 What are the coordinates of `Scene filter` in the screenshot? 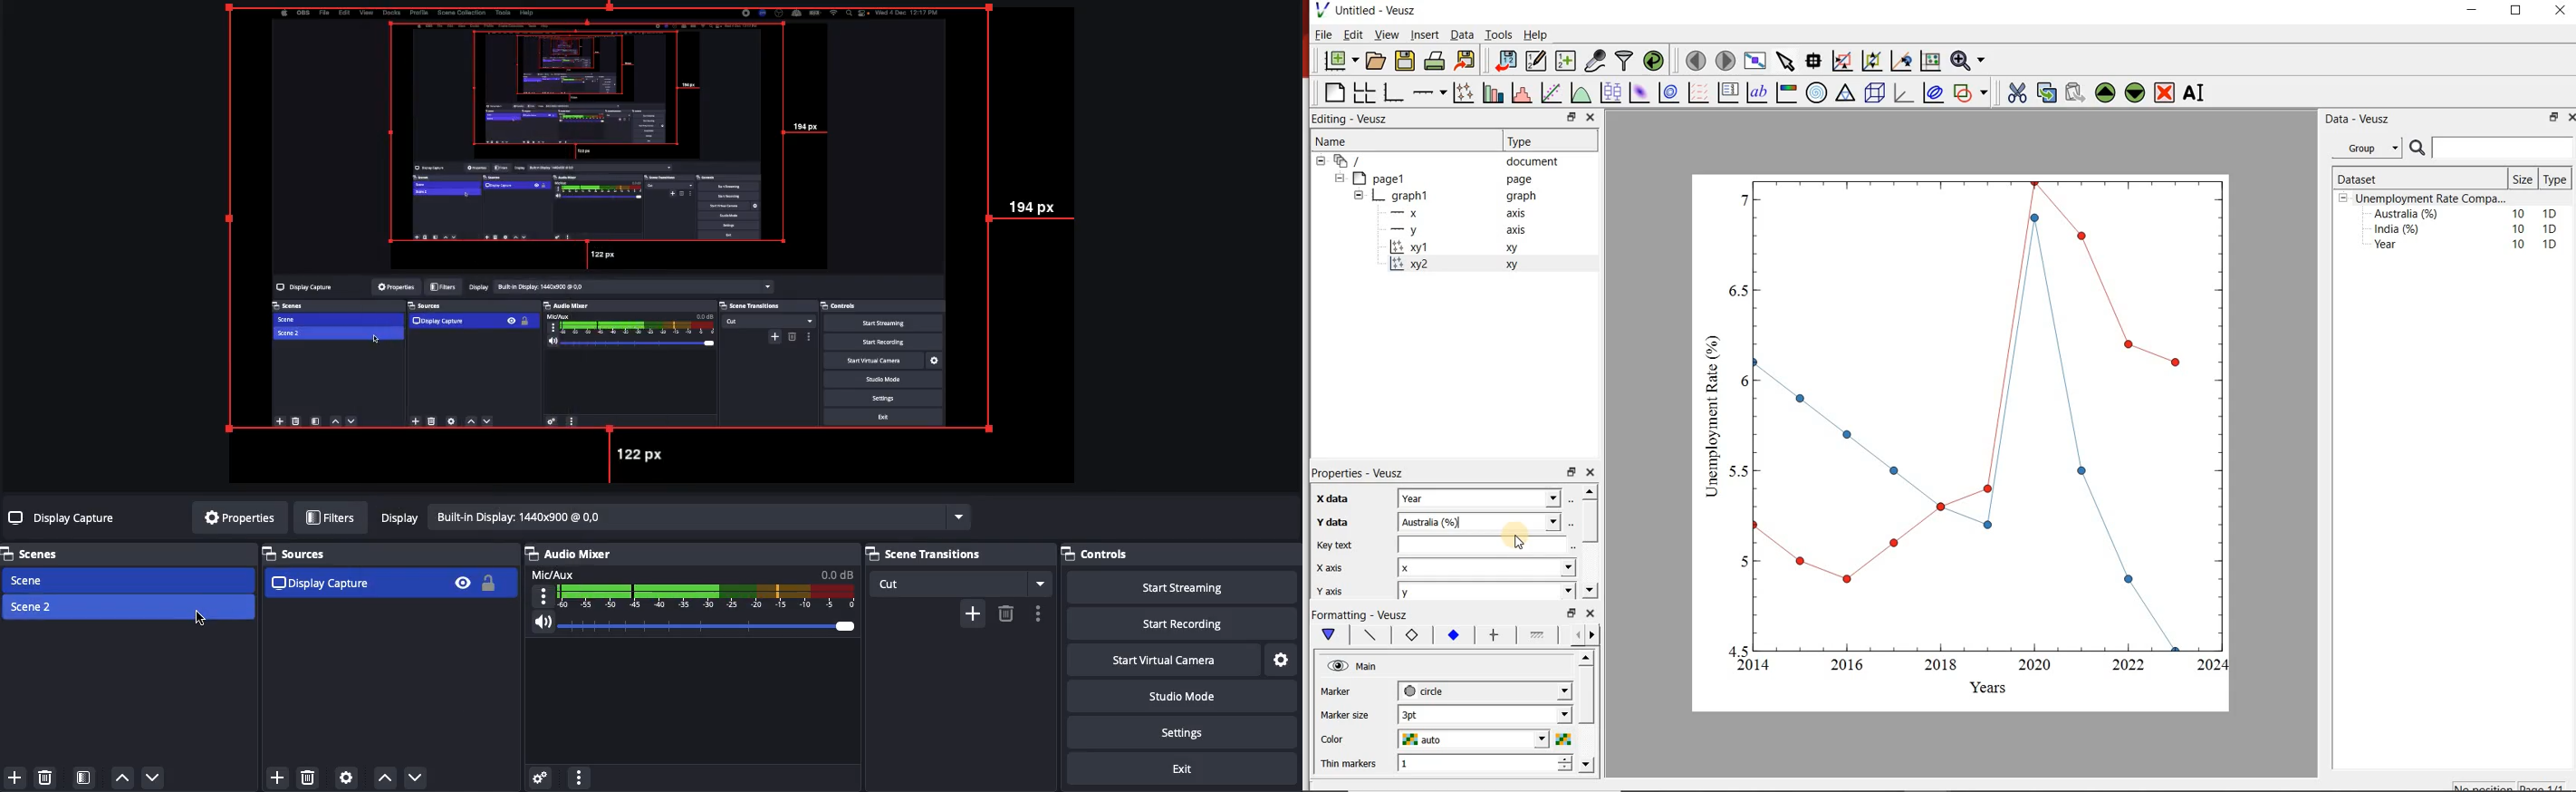 It's located at (84, 777).